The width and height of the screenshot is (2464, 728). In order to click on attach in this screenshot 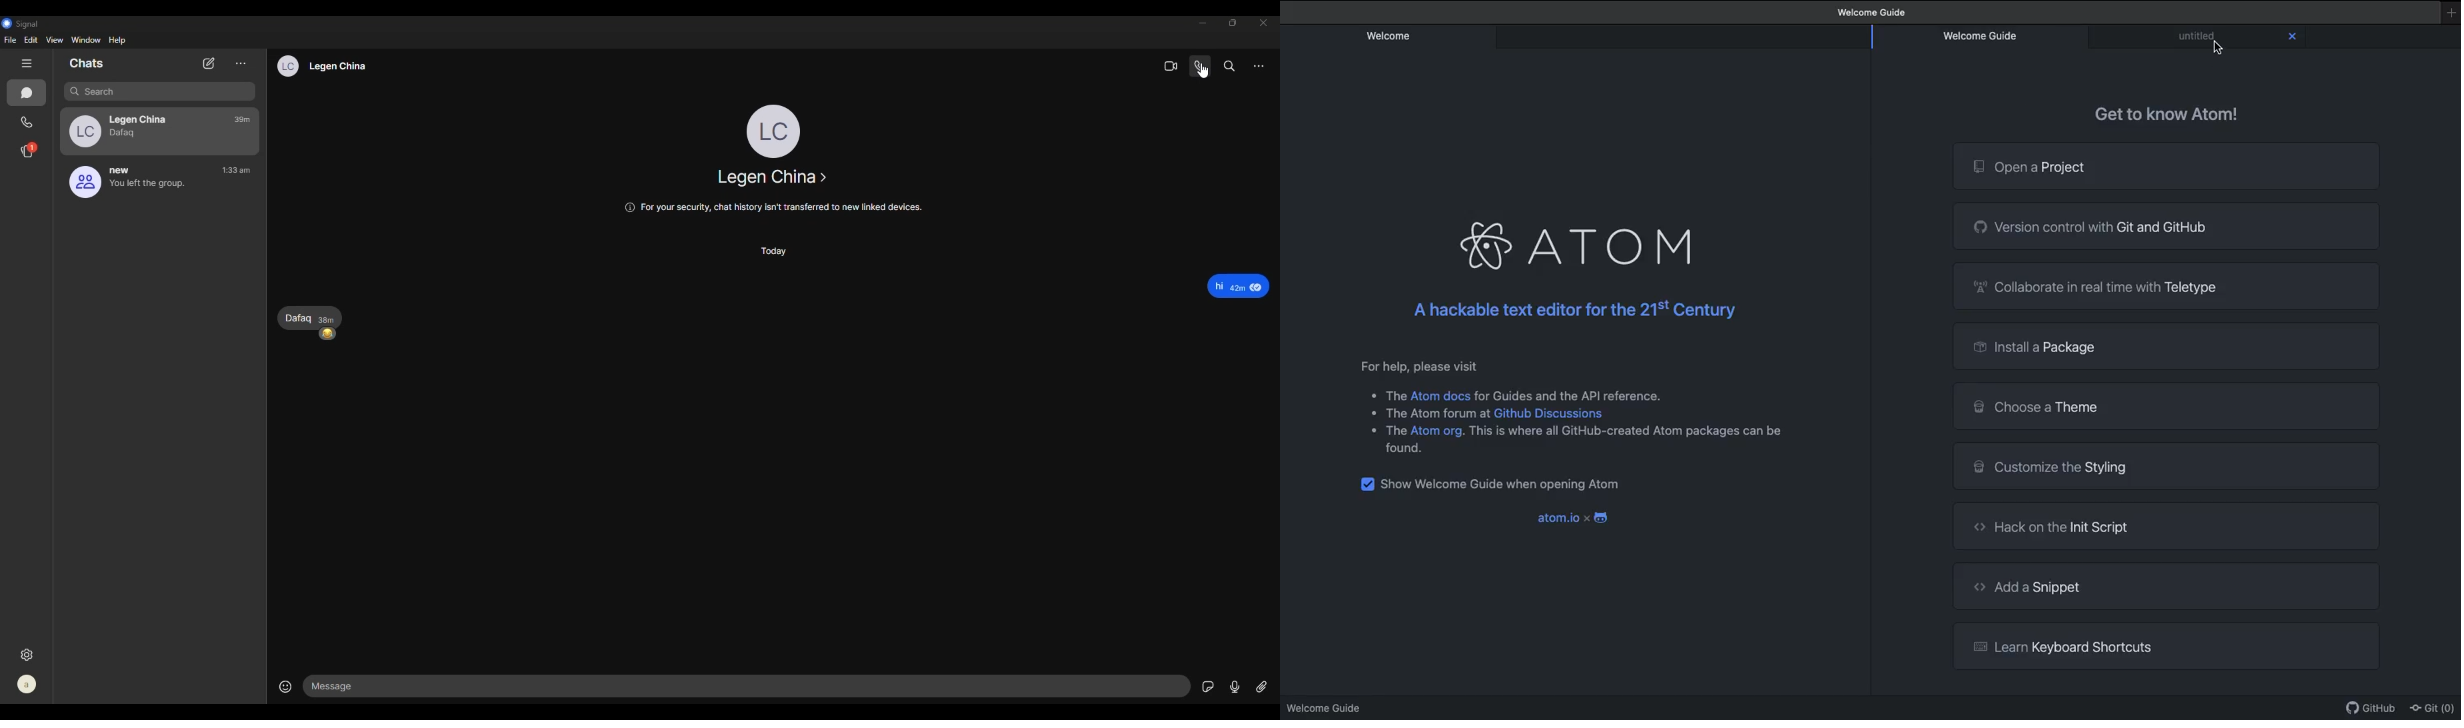, I will do `click(1265, 687)`.